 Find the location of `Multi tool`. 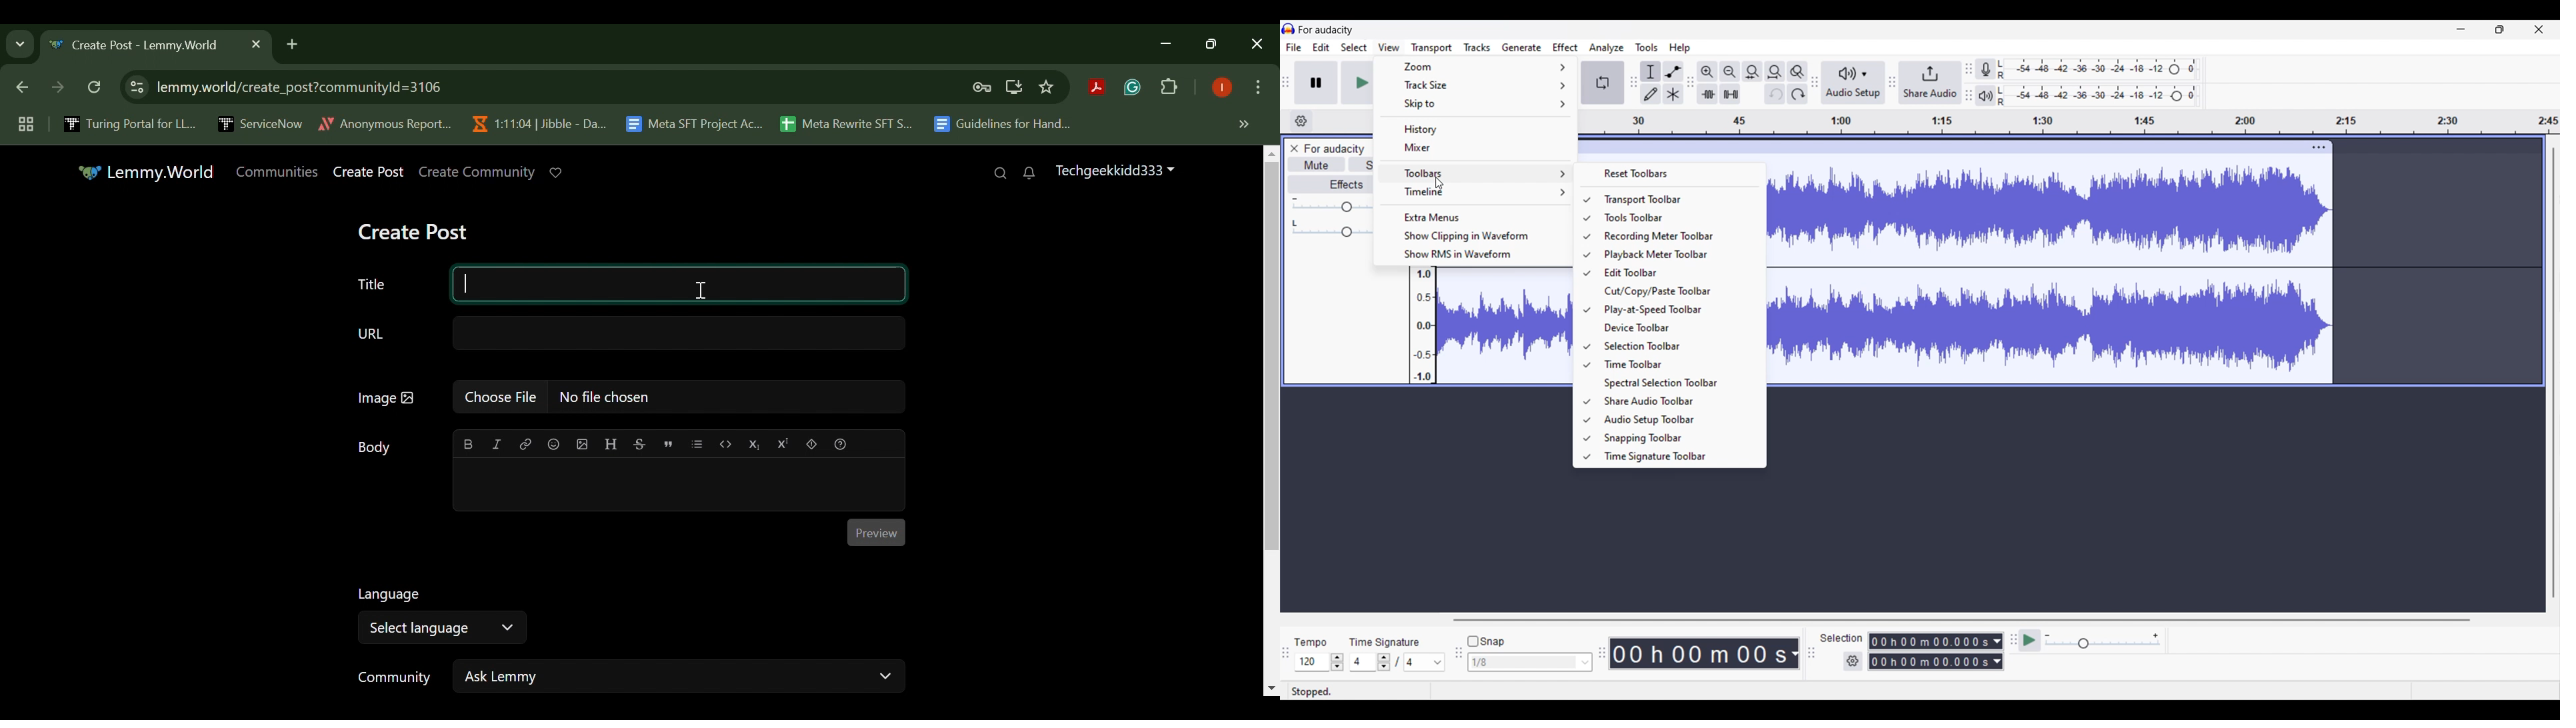

Multi tool is located at coordinates (1672, 94).